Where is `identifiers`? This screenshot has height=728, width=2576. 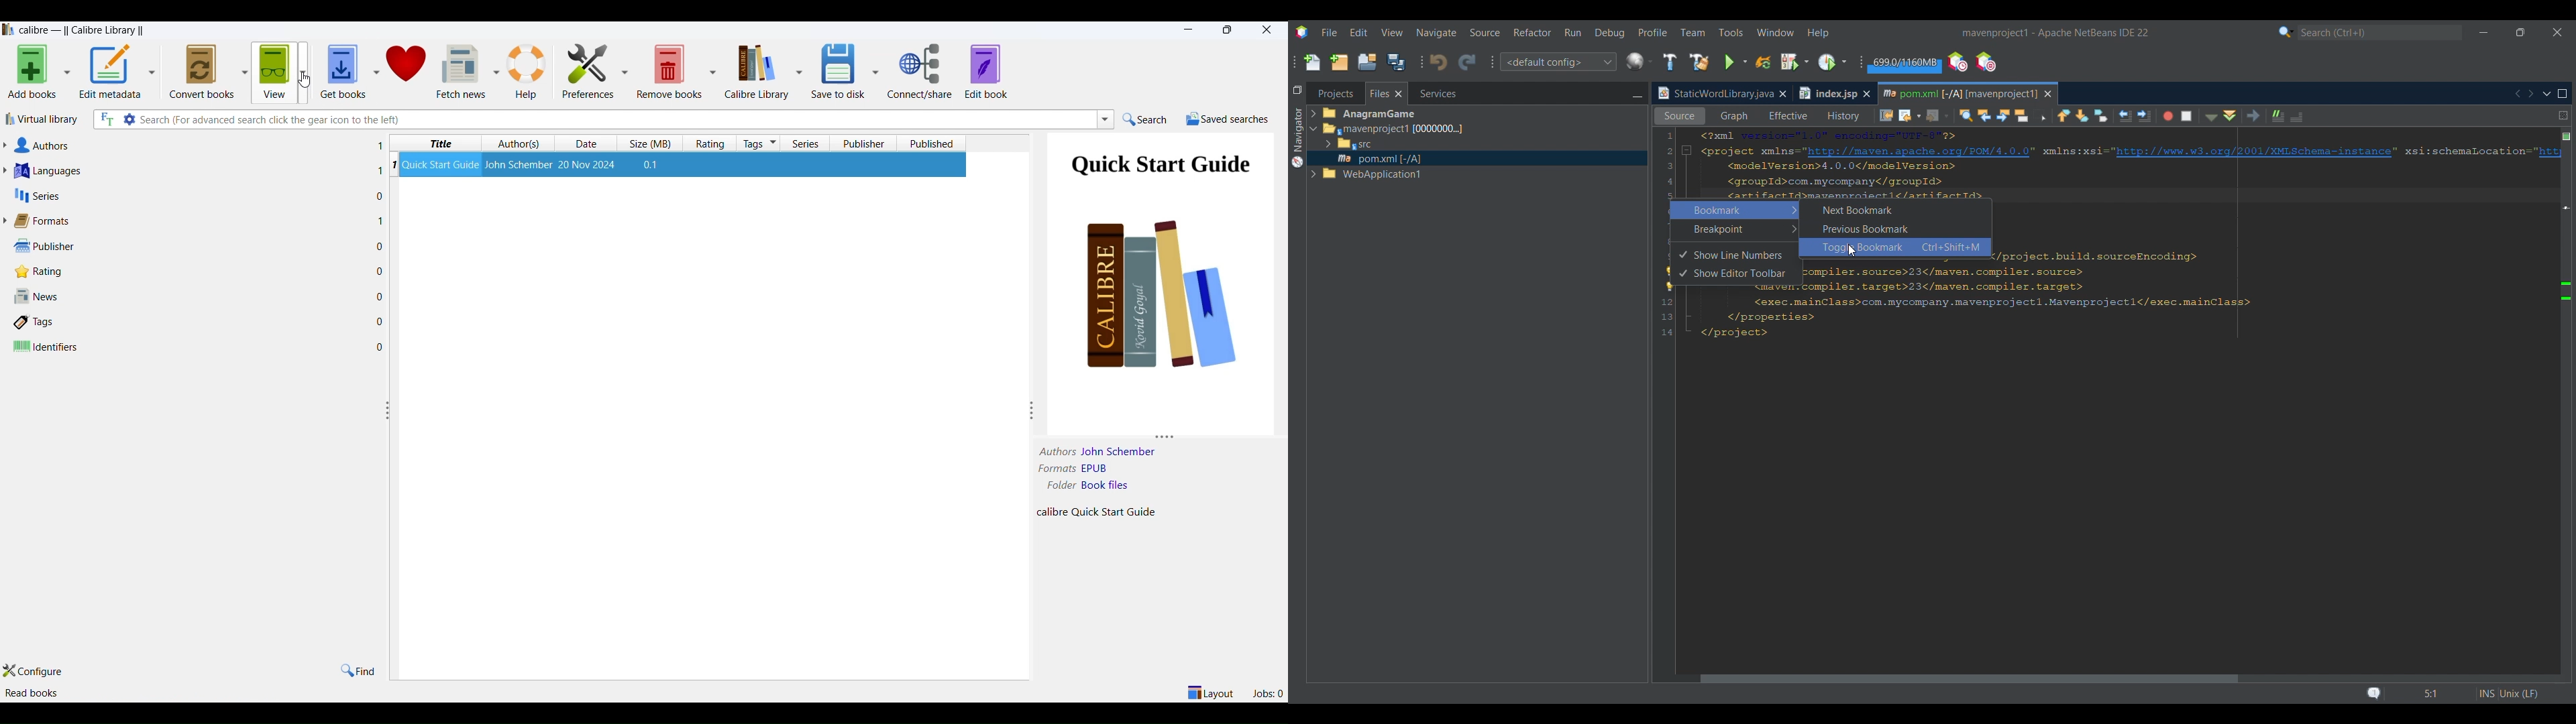 identifiers is located at coordinates (203, 346).